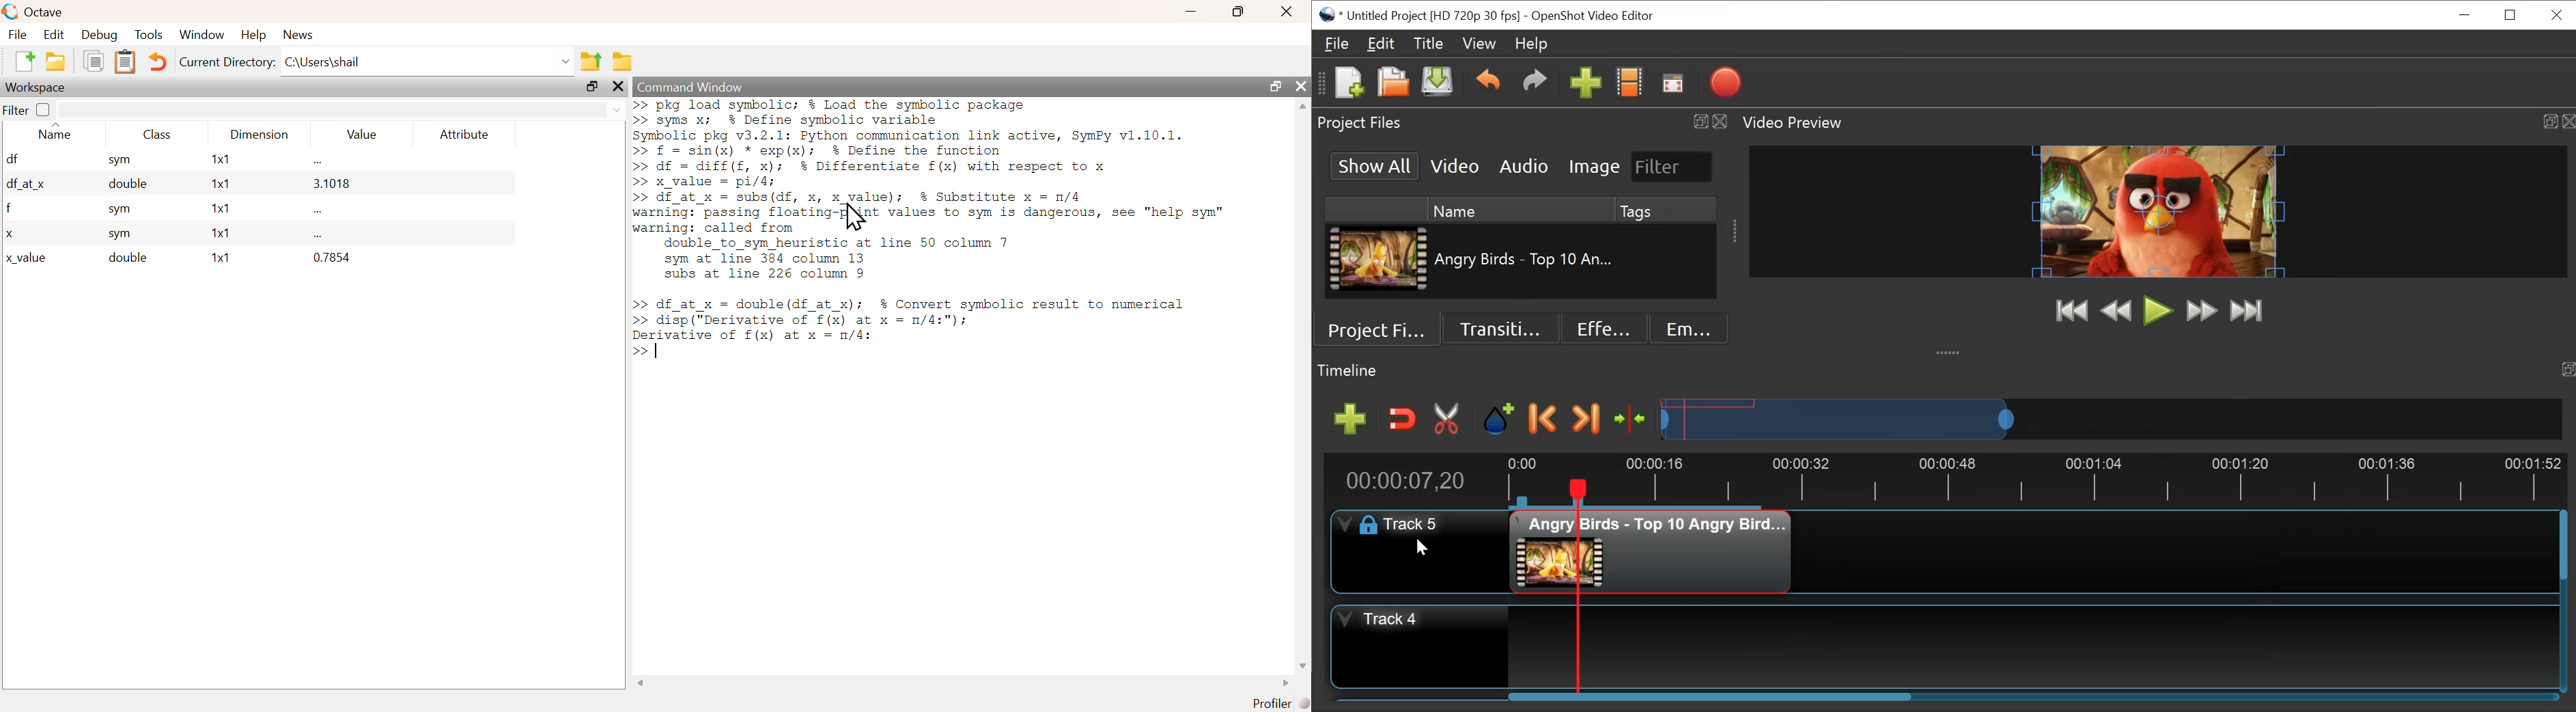 Image resolution: width=2576 pixels, height=728 pixels. I want to click on Video Preview, so click(2156, 123).